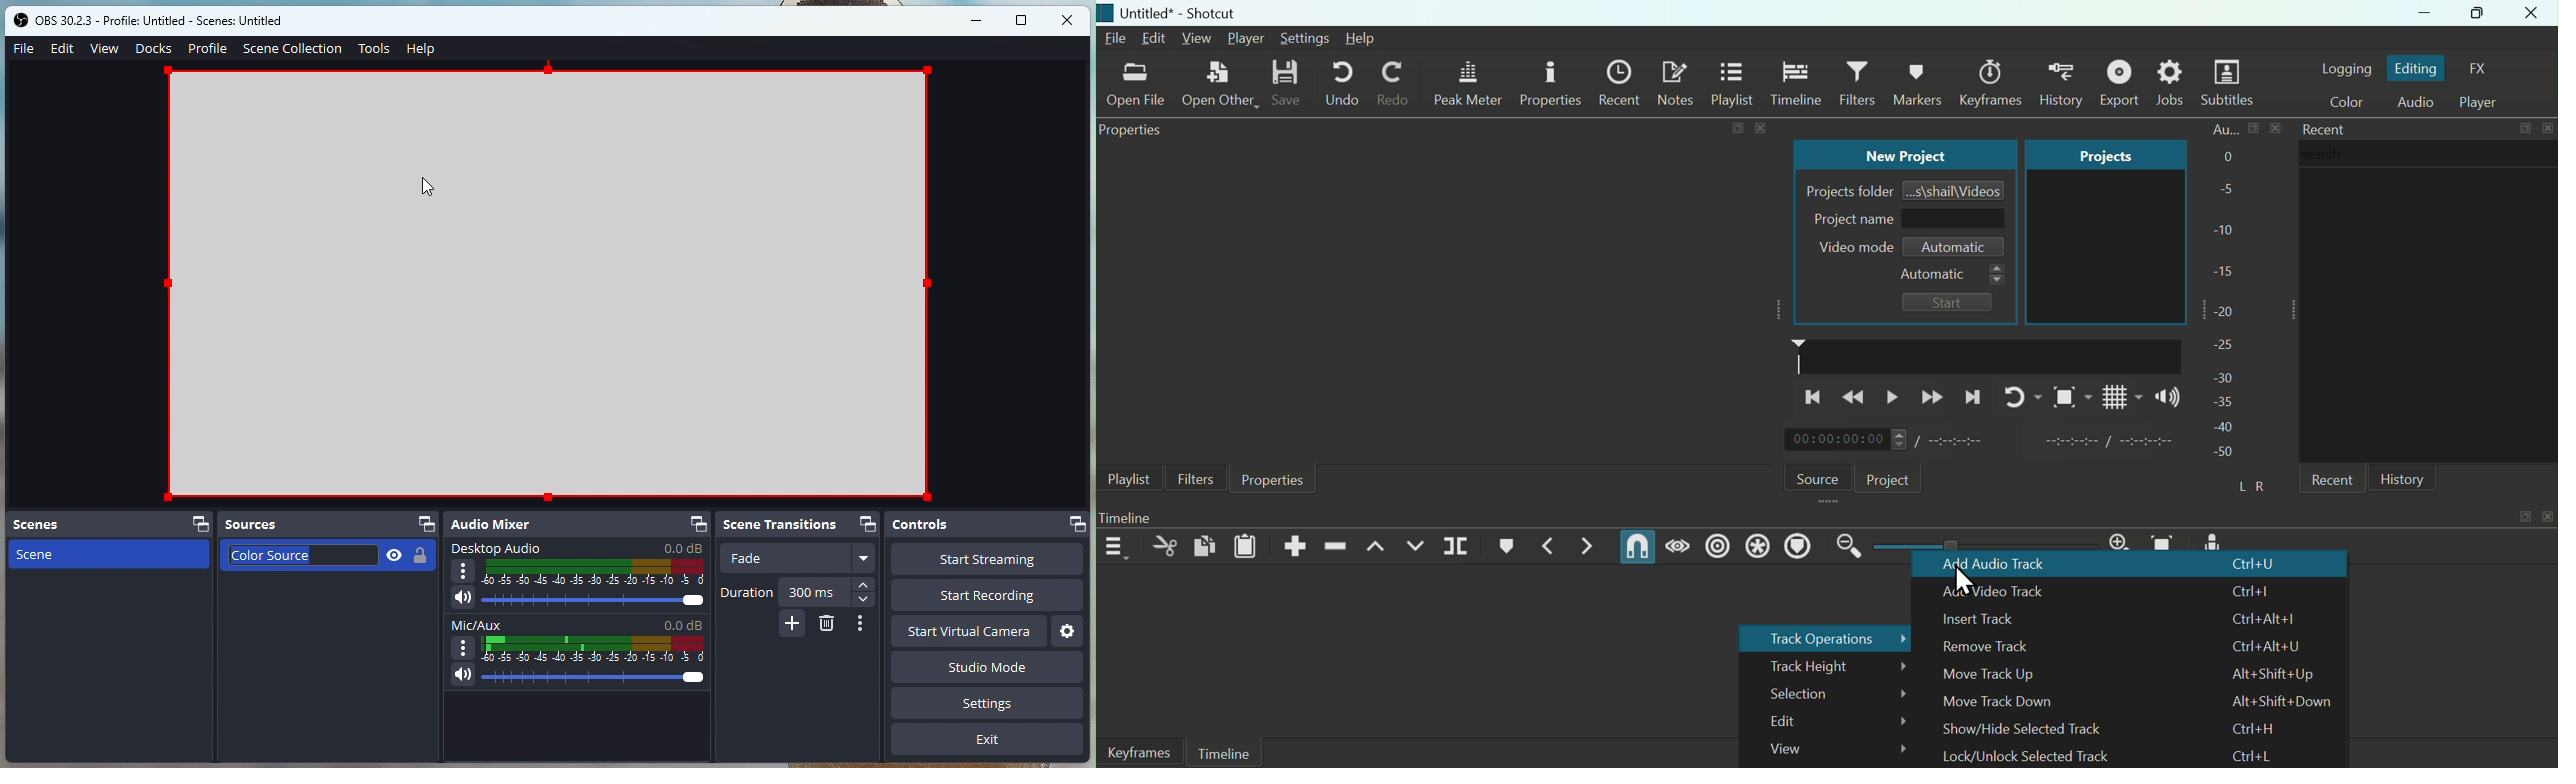 The width and height of the screenshot is (2576, 784). What do you see at coordinates (1827, 693) in the screenshot?
I see `Selection` at bounding box center [1827, 693].